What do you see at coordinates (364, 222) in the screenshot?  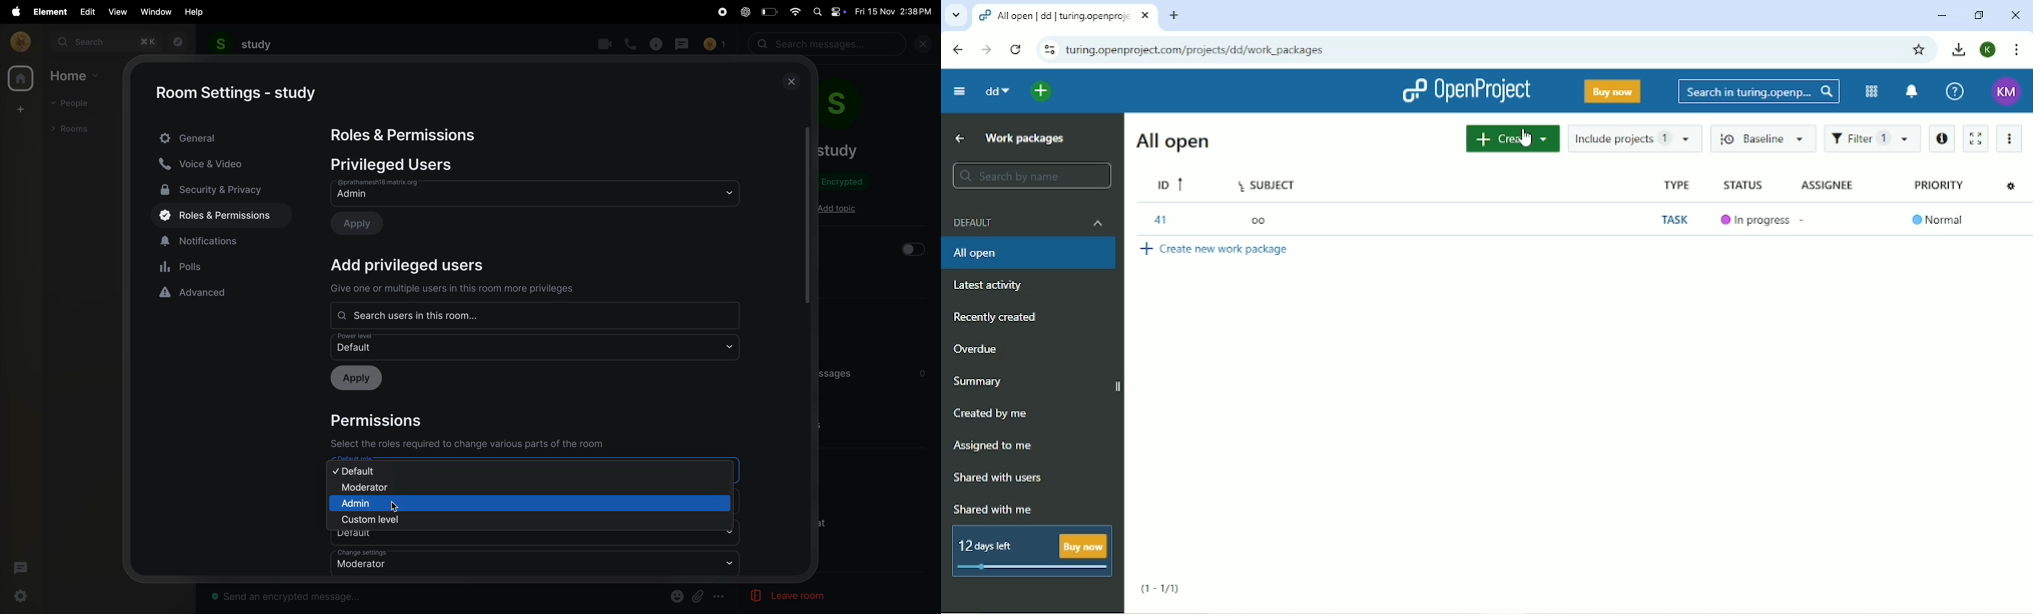 I see `Apply` at bounding box center [364, 222].